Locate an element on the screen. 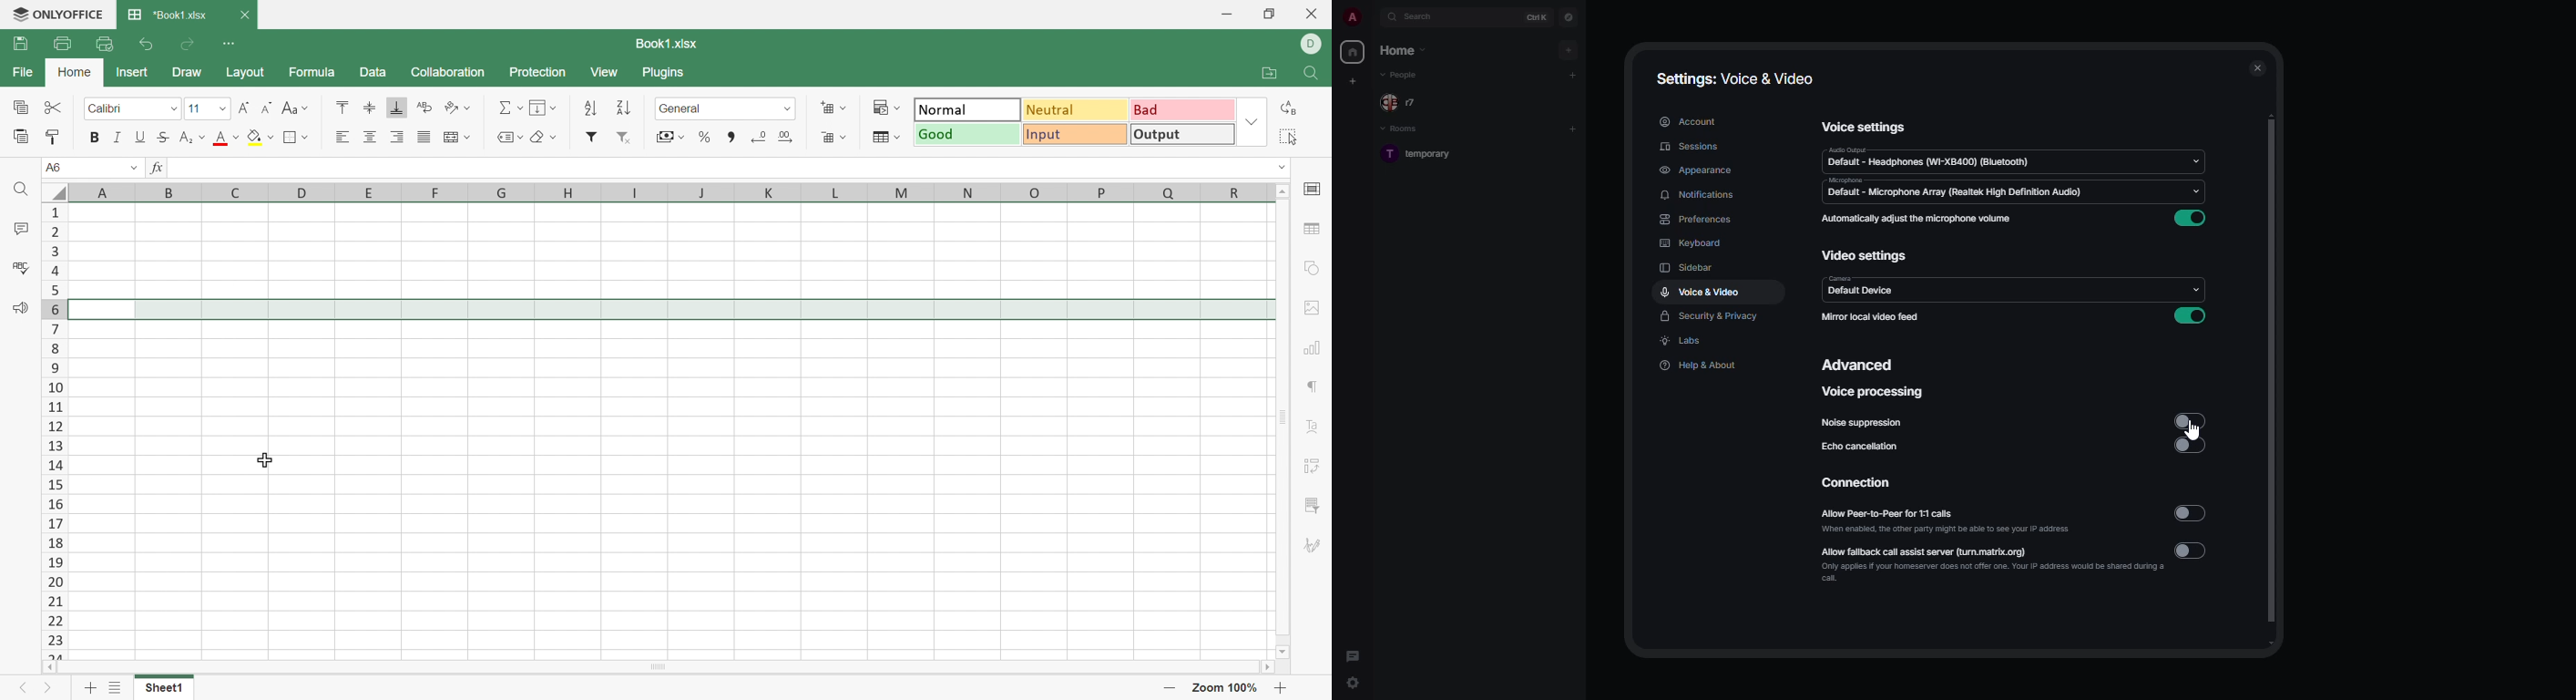 The height and width of the screenshot is (700, 2576). Draw is located at coordinates (186, 72).